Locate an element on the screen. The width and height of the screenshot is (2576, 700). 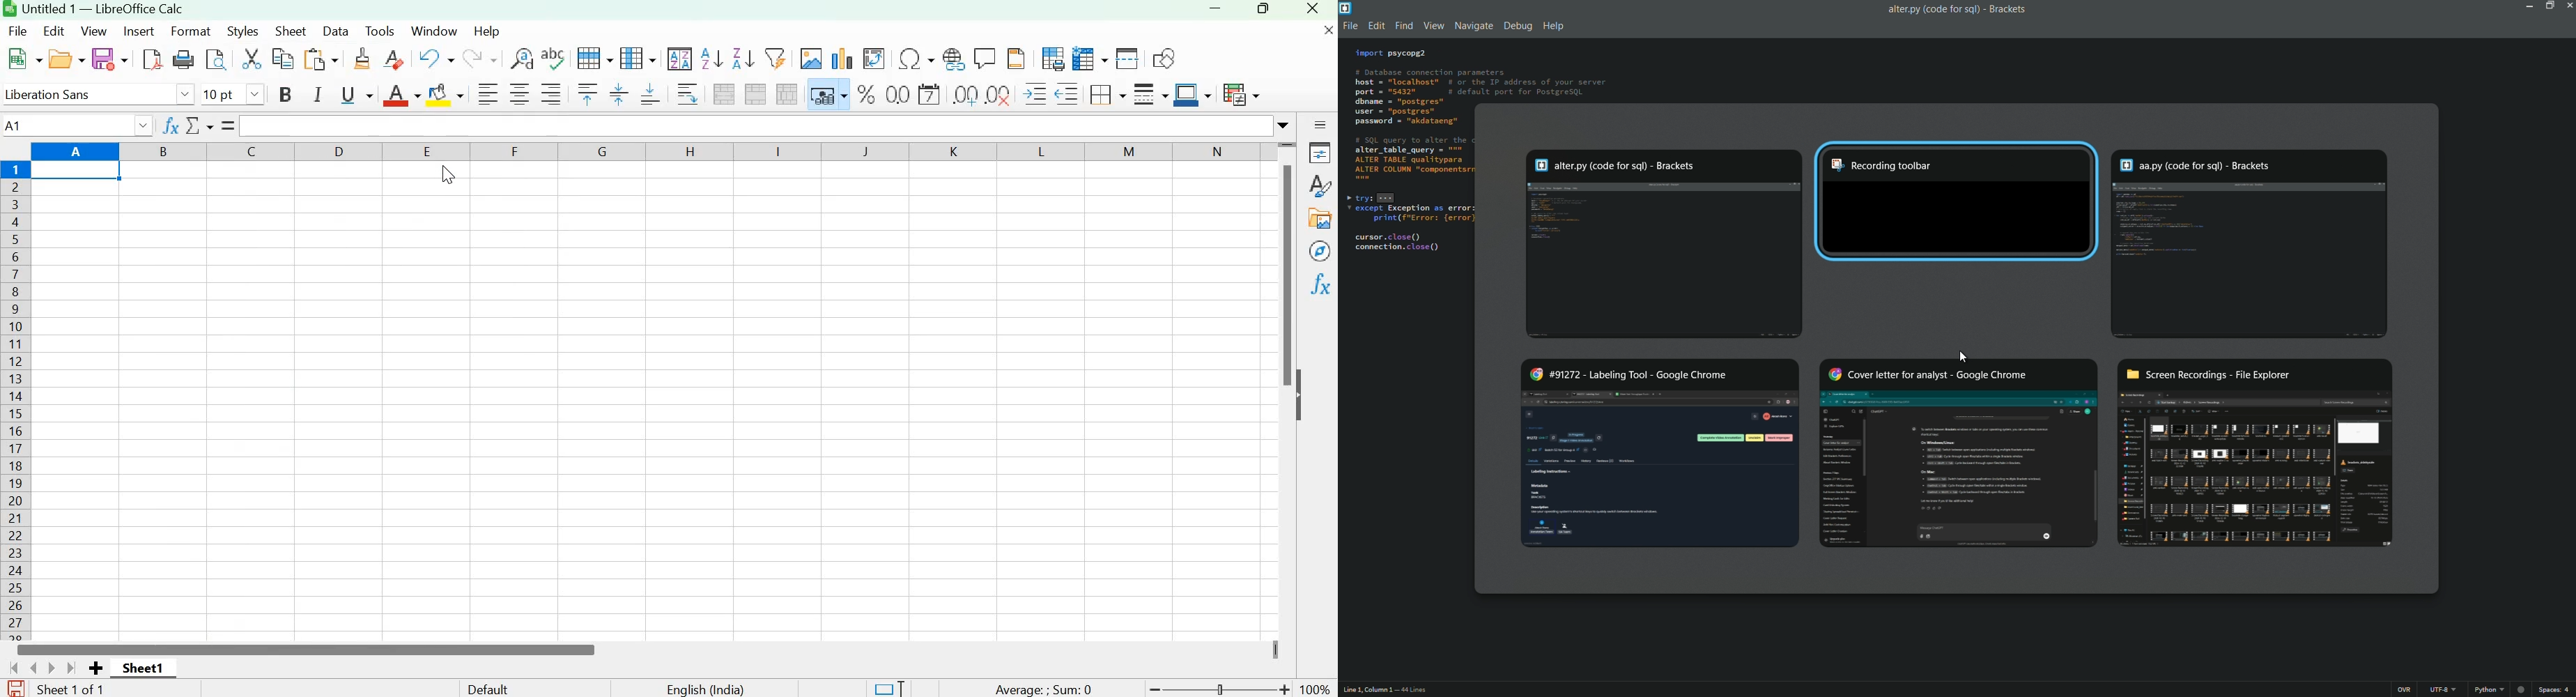
Merge and center or unmerge cells is located at coordinates (725, 94).